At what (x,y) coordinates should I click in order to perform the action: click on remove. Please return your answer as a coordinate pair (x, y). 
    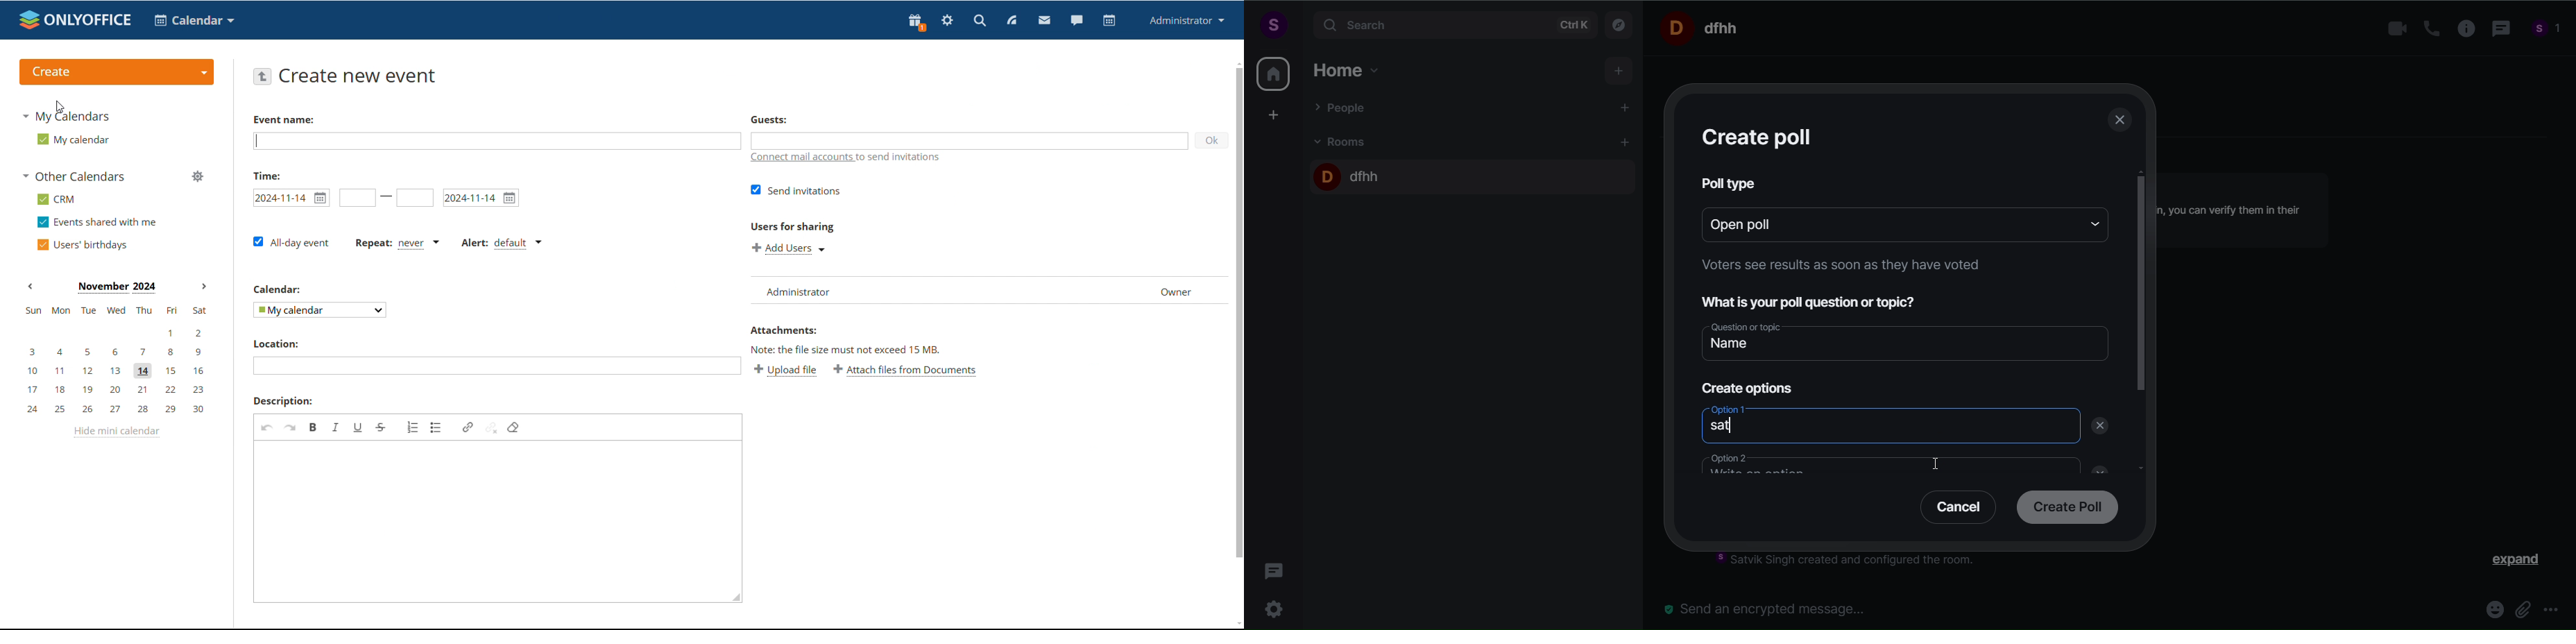
    Looking at the image, I should click on (2103, 426).